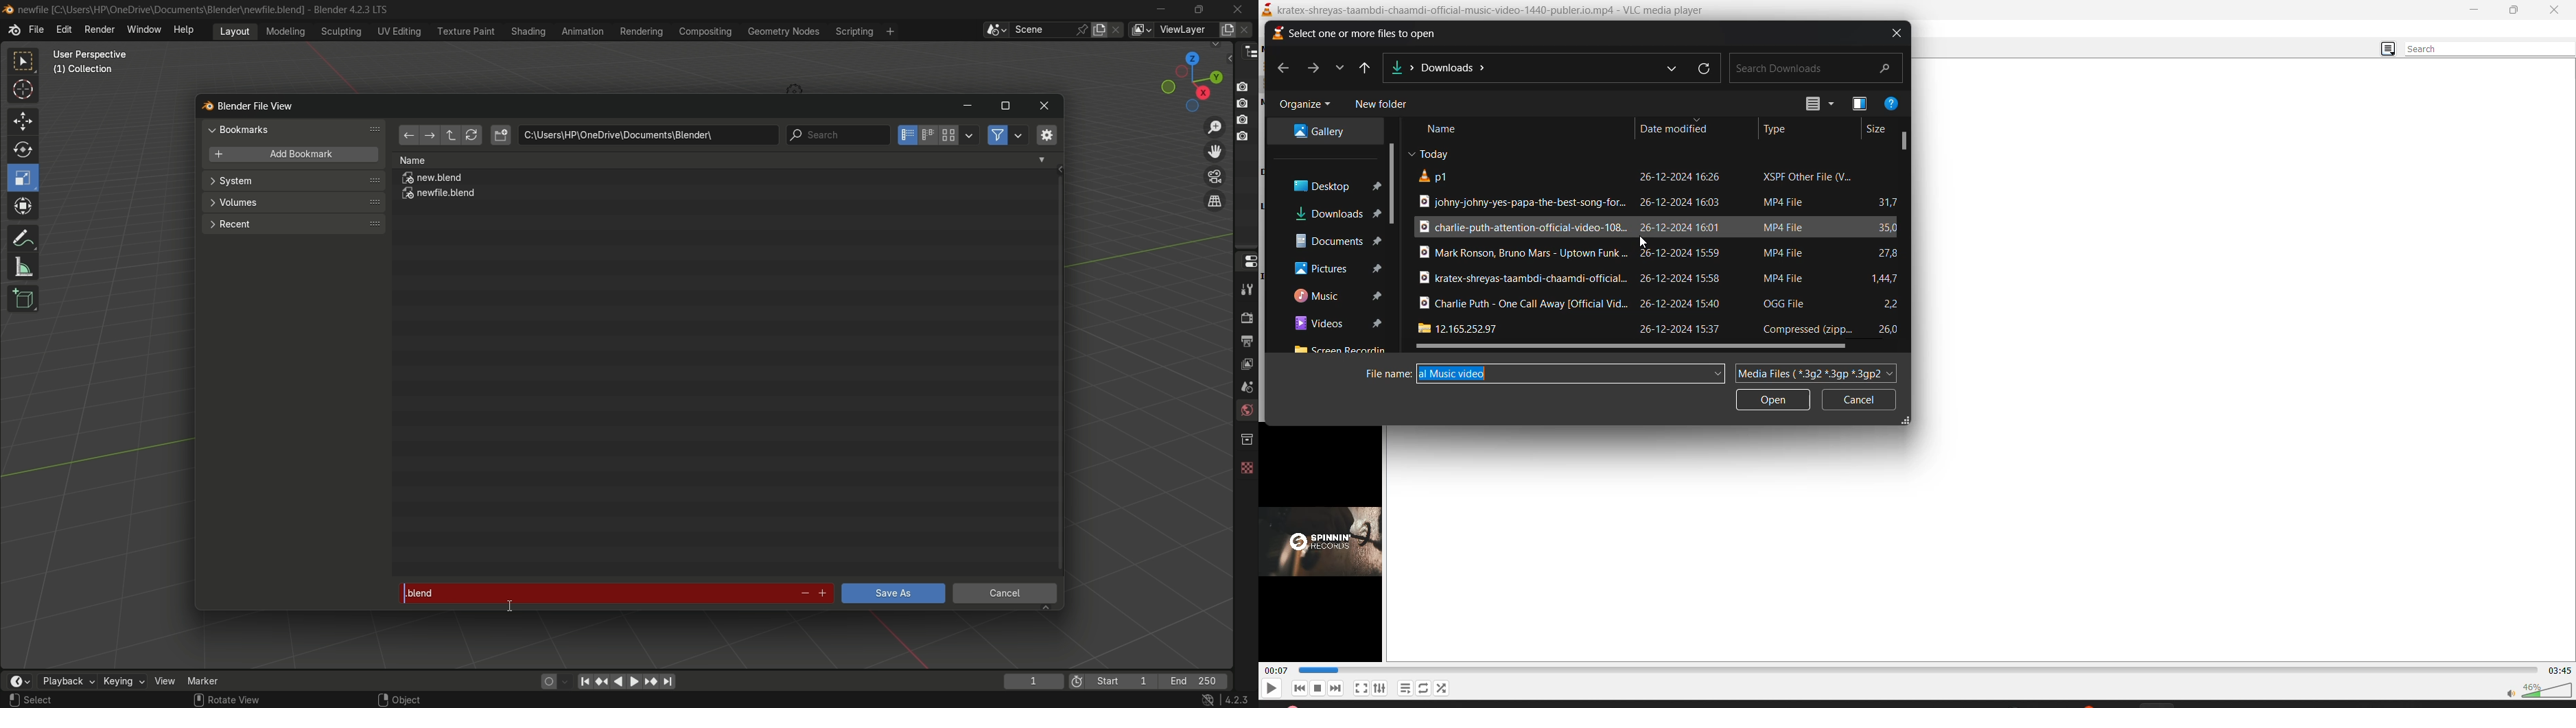 This screenshot has width=2576, height=728. Describe the element at coordinates (585, 680) in the screenshot. I see `jump to endpoint` at that location.